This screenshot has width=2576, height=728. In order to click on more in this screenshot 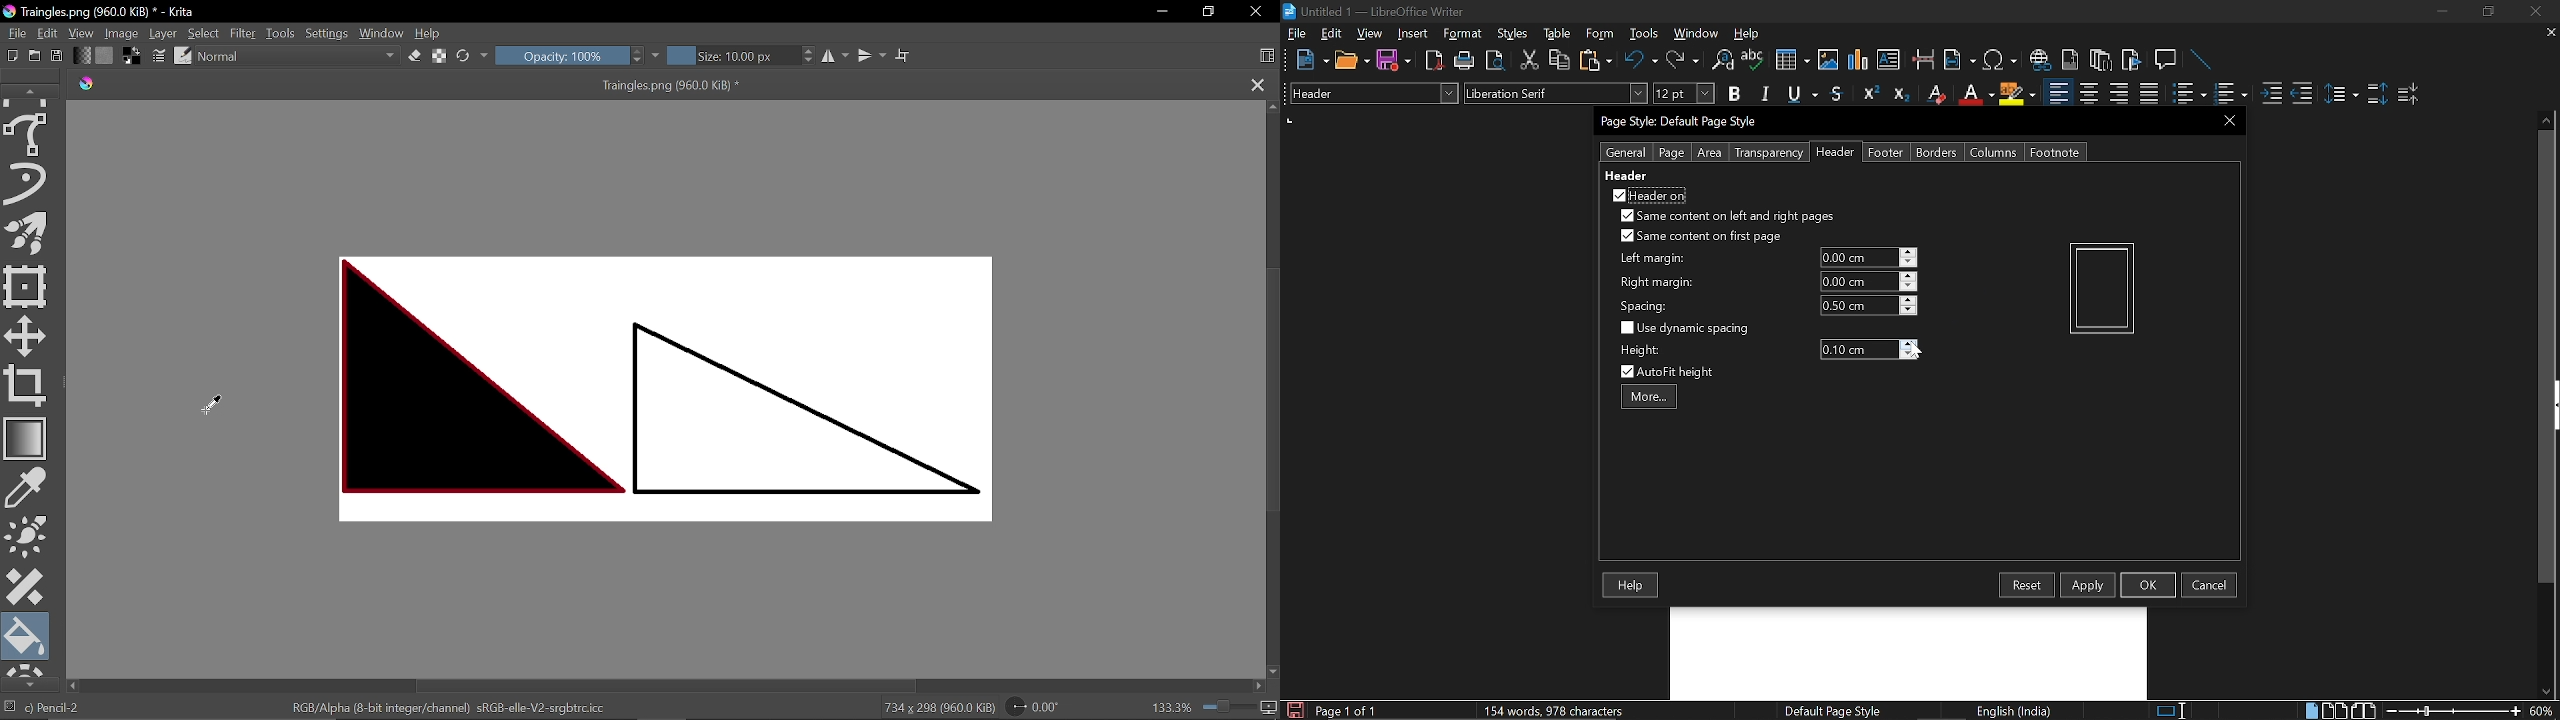, I will do `click(1649, 396)`.